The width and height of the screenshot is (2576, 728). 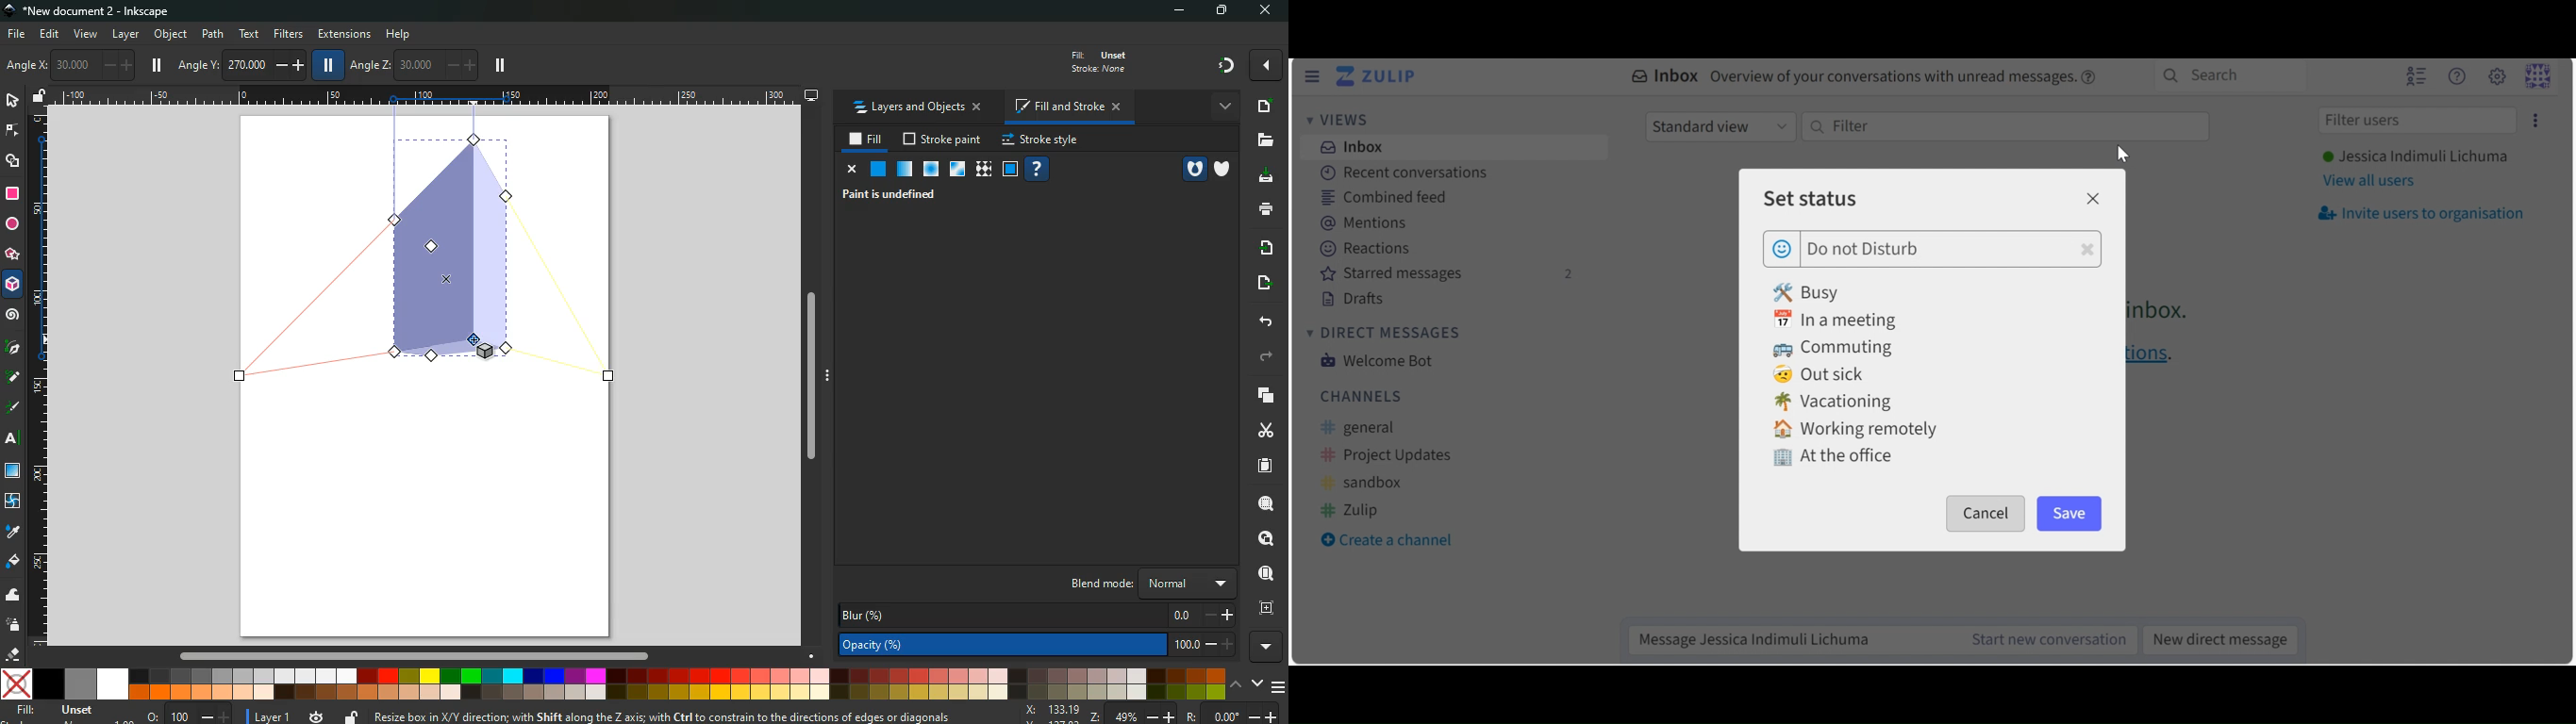 I want to click on Reactions, so click(x=1368, y=249).